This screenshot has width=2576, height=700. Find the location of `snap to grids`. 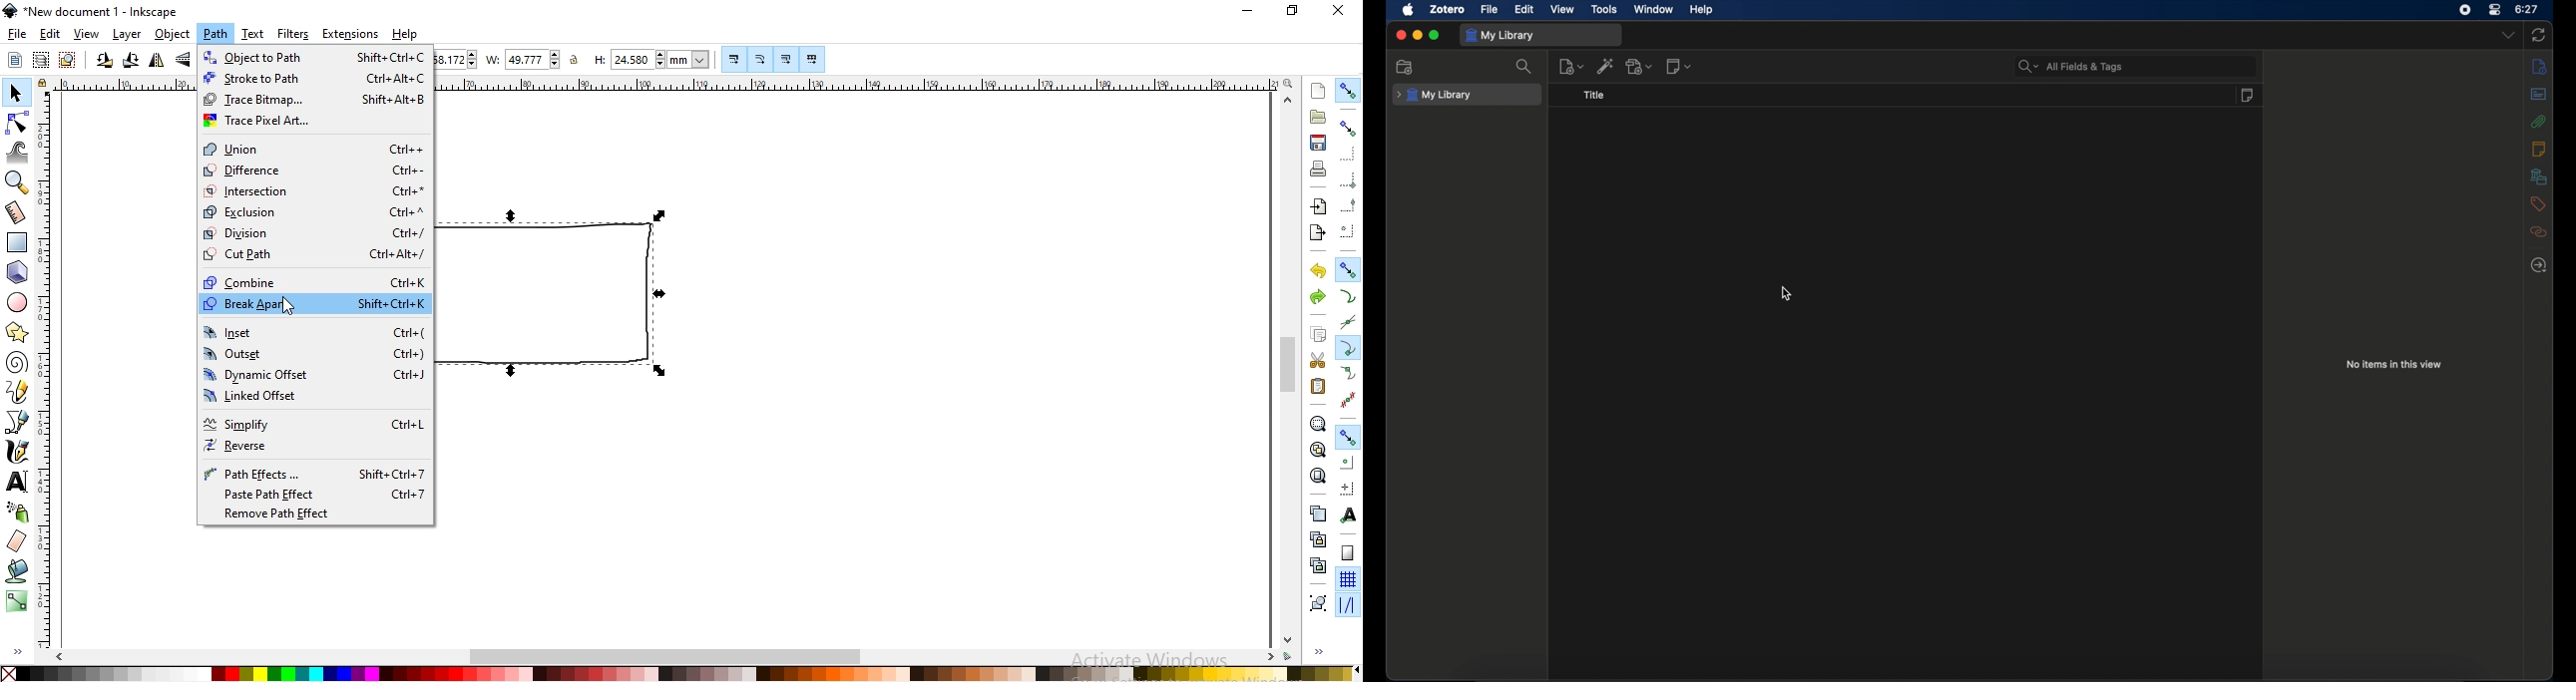

snap to grids is located at coordinates (1348, 578).